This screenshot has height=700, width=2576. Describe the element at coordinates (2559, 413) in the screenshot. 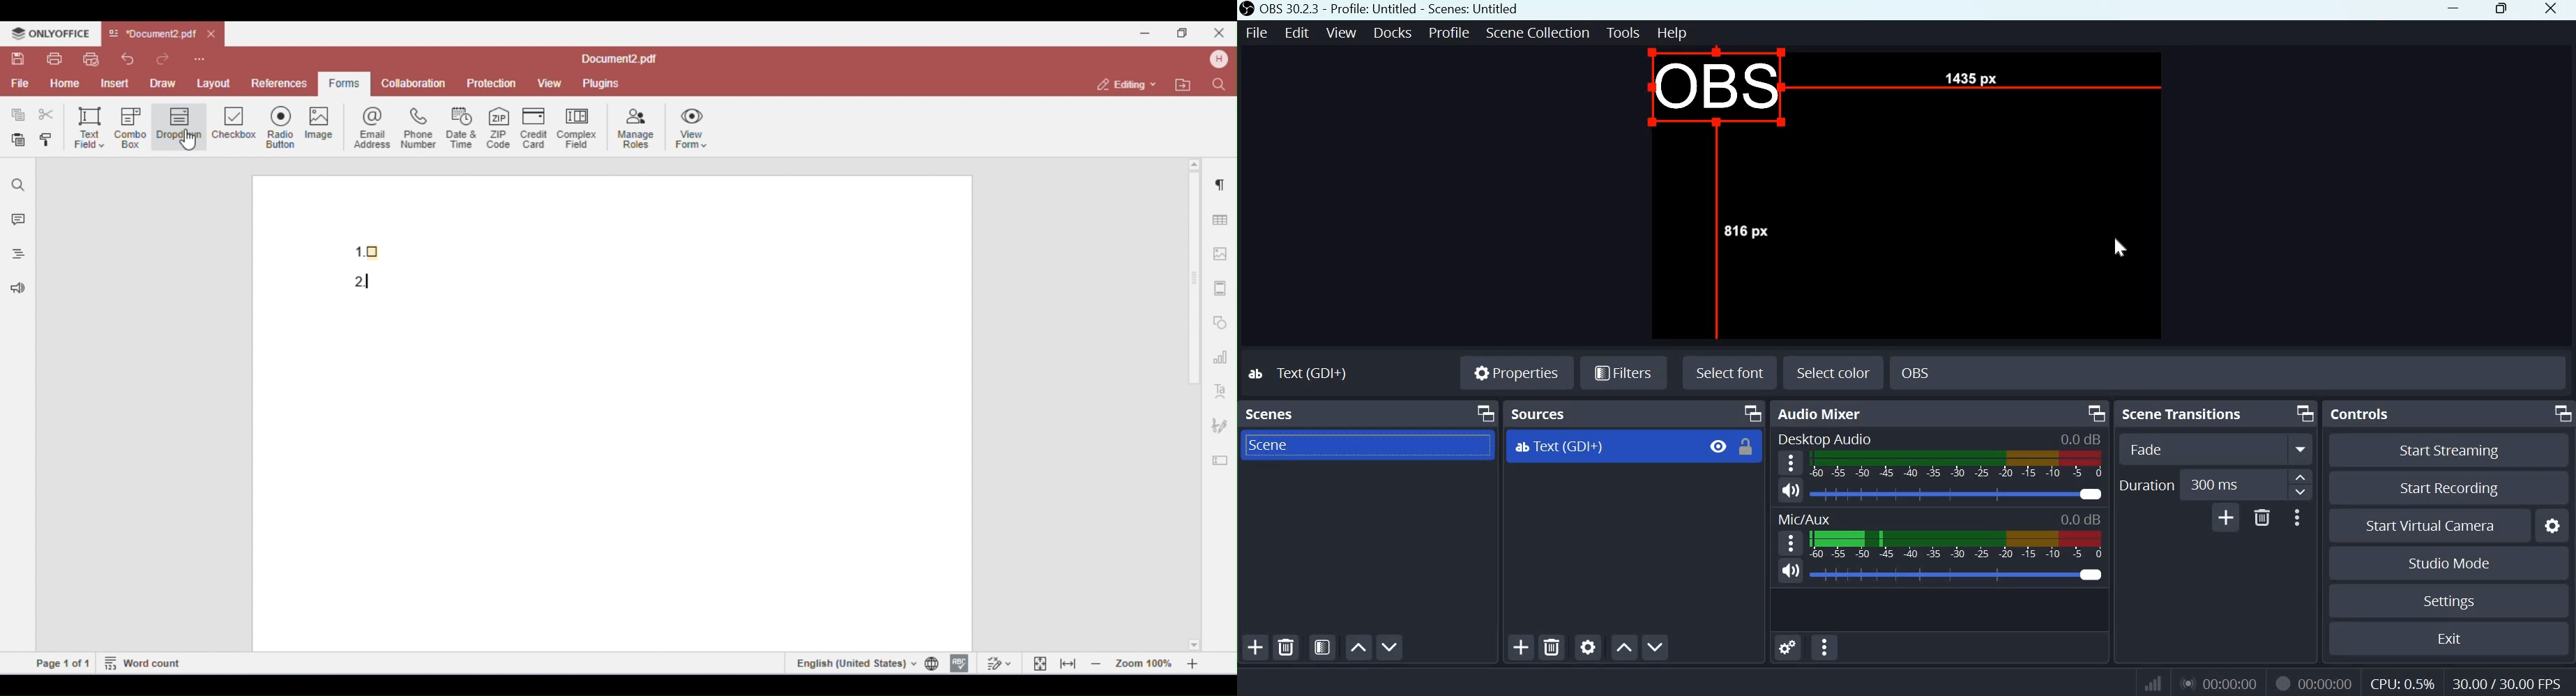

I see ` Dock Options icon` at that location.